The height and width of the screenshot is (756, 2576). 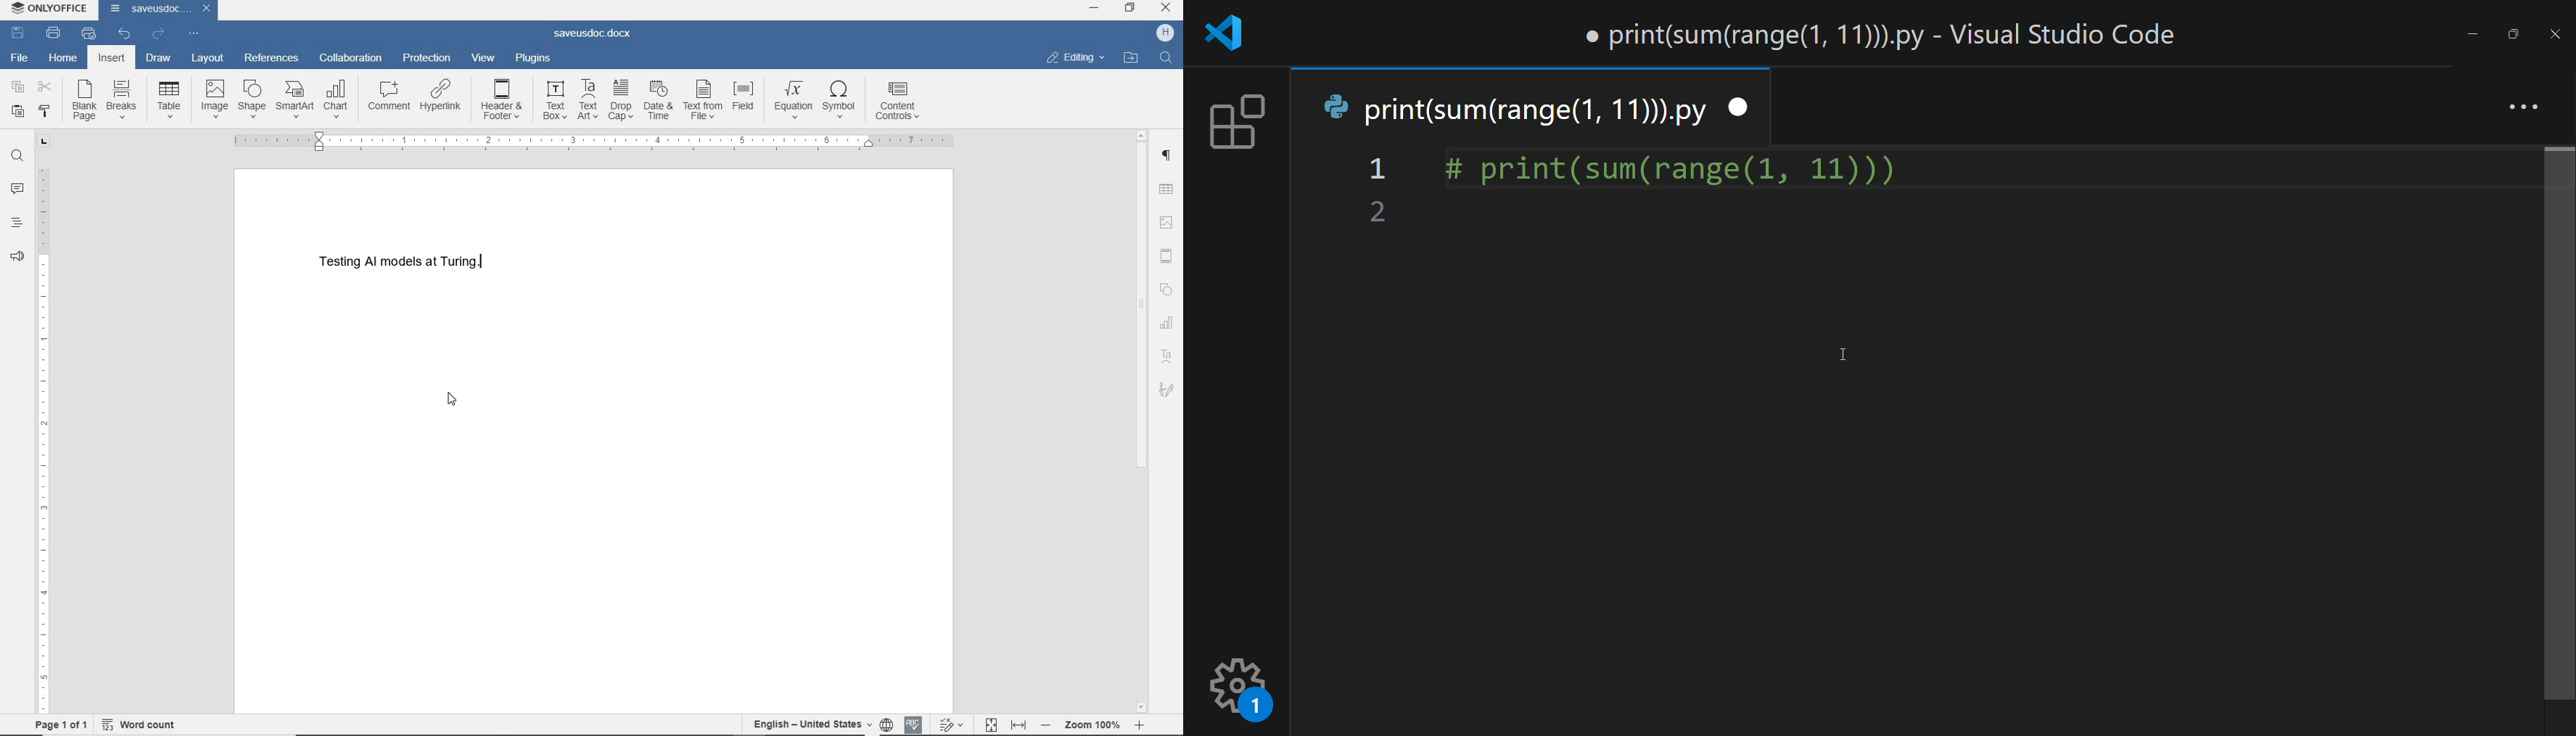 I want to click on - Zoom 100% +, so click(x=1095, y=725).